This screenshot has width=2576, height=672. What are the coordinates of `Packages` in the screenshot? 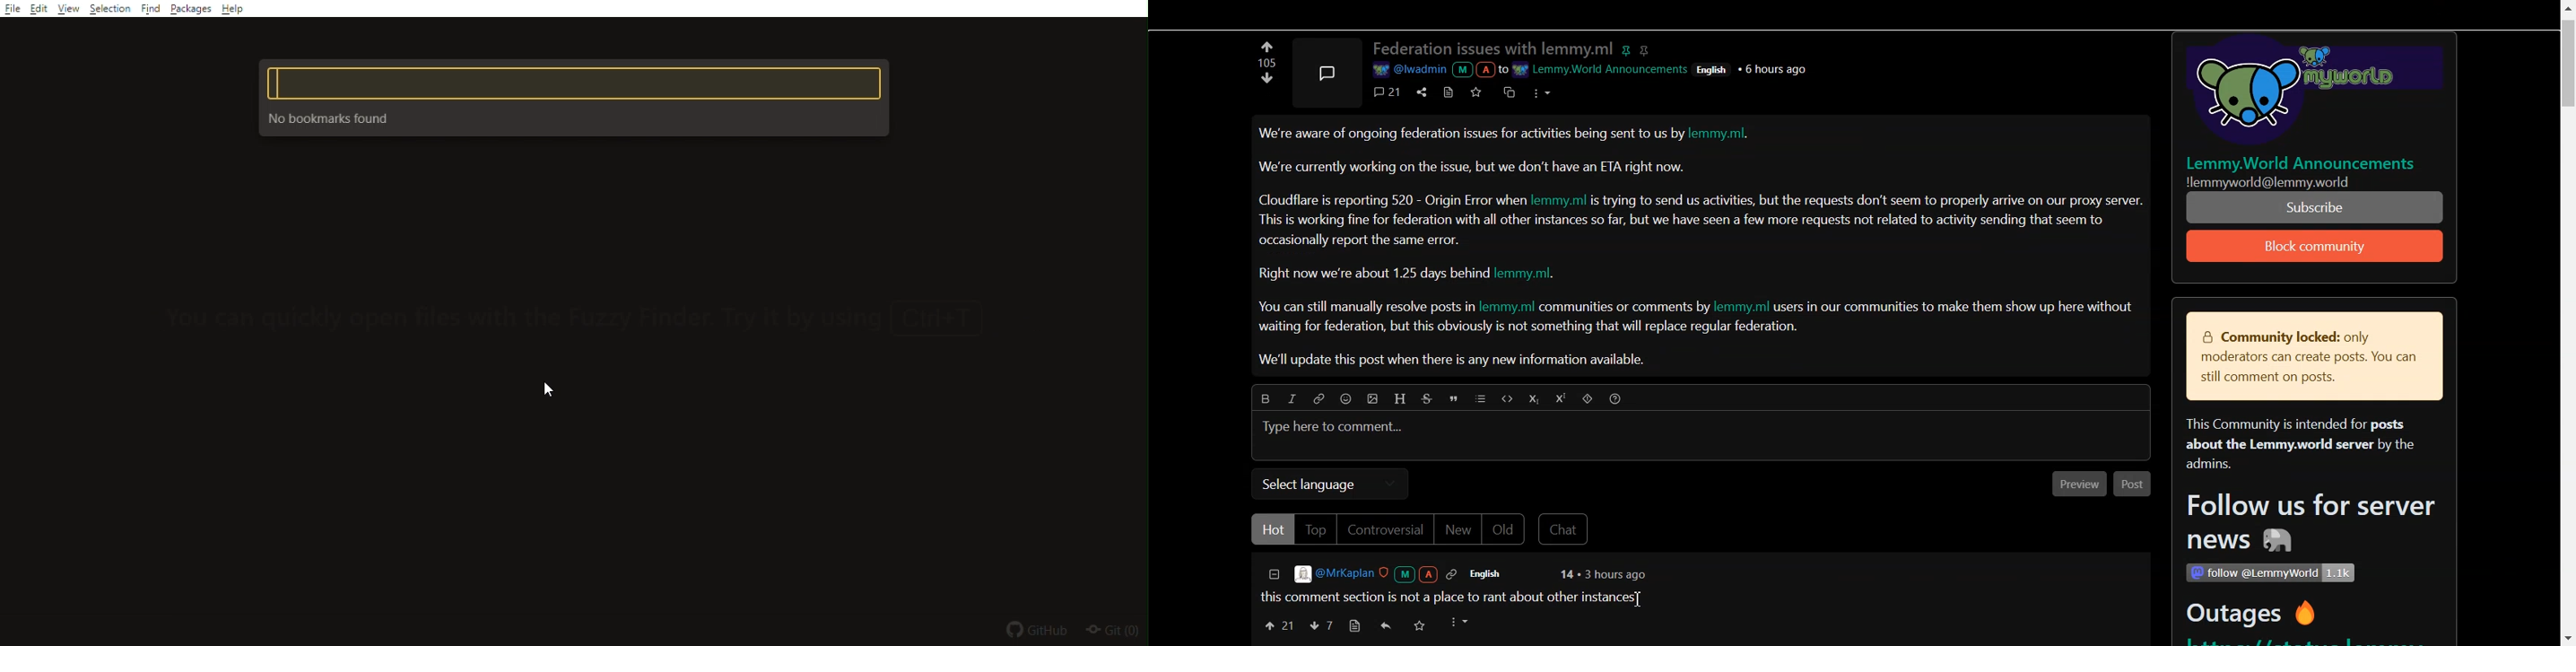 It's located at (191, 12).